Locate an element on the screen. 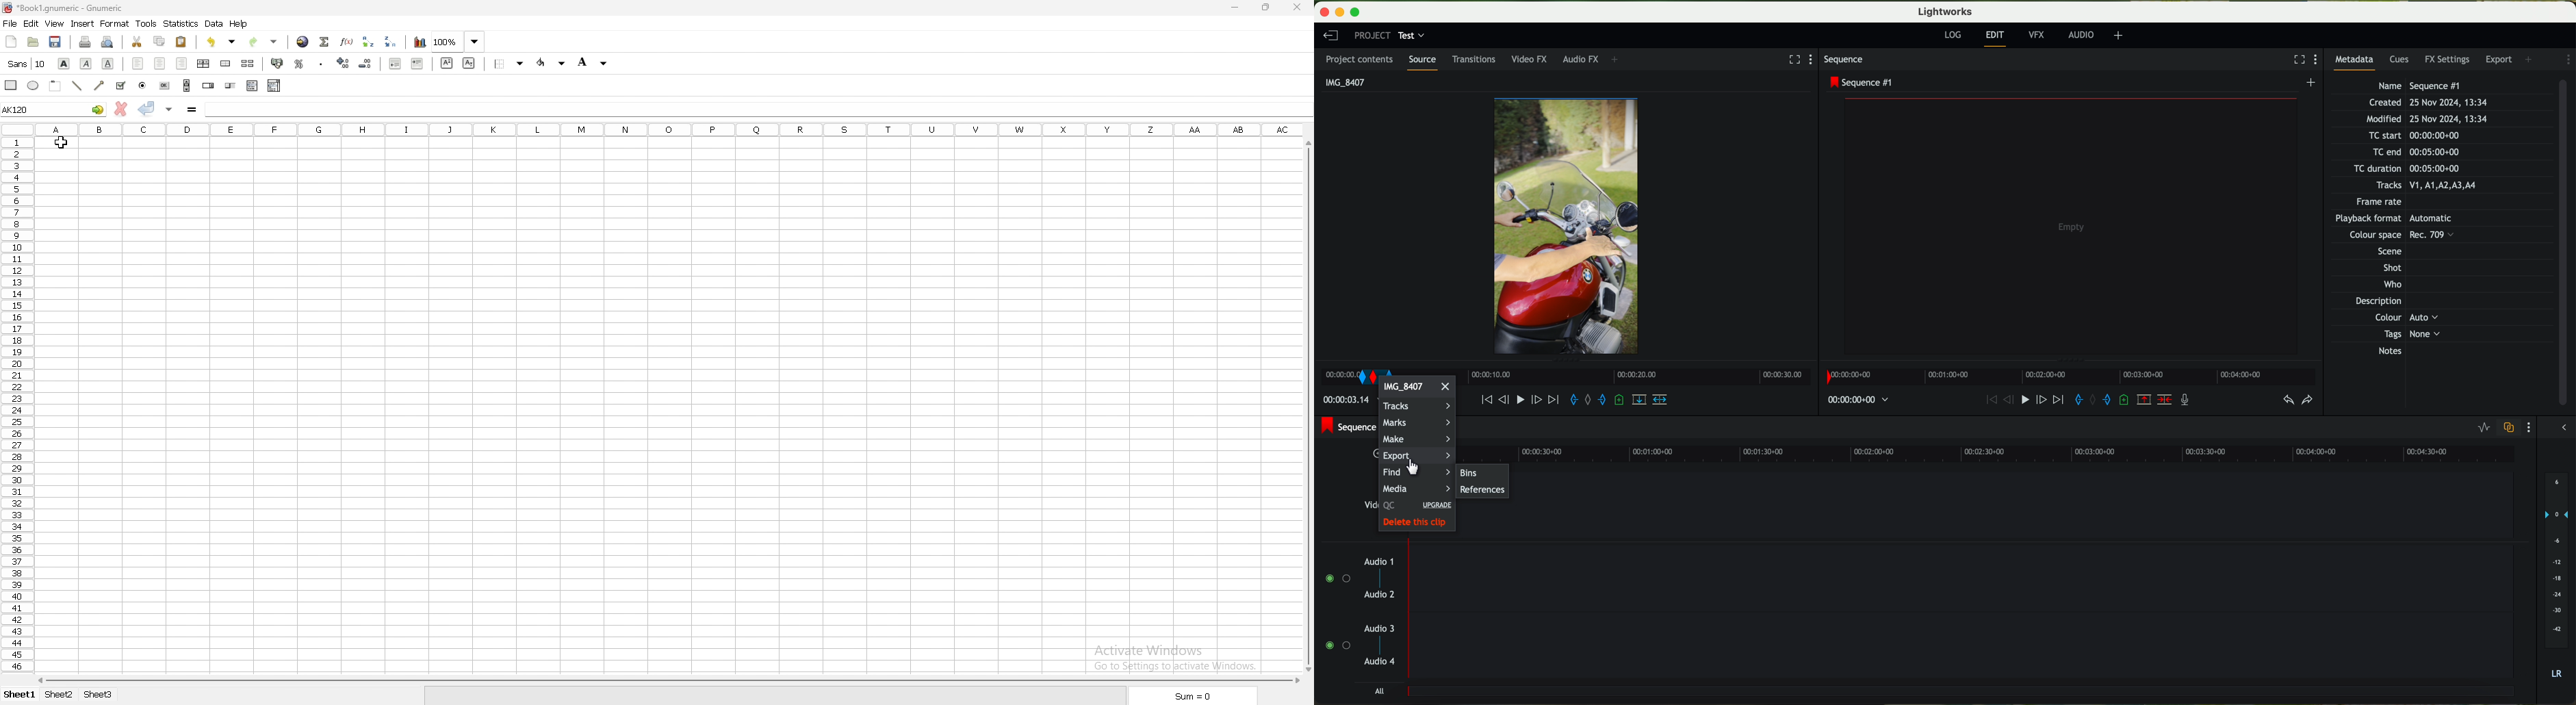 This screenshot has width=2576, height=728. track is located at coordinates (1964, 647).